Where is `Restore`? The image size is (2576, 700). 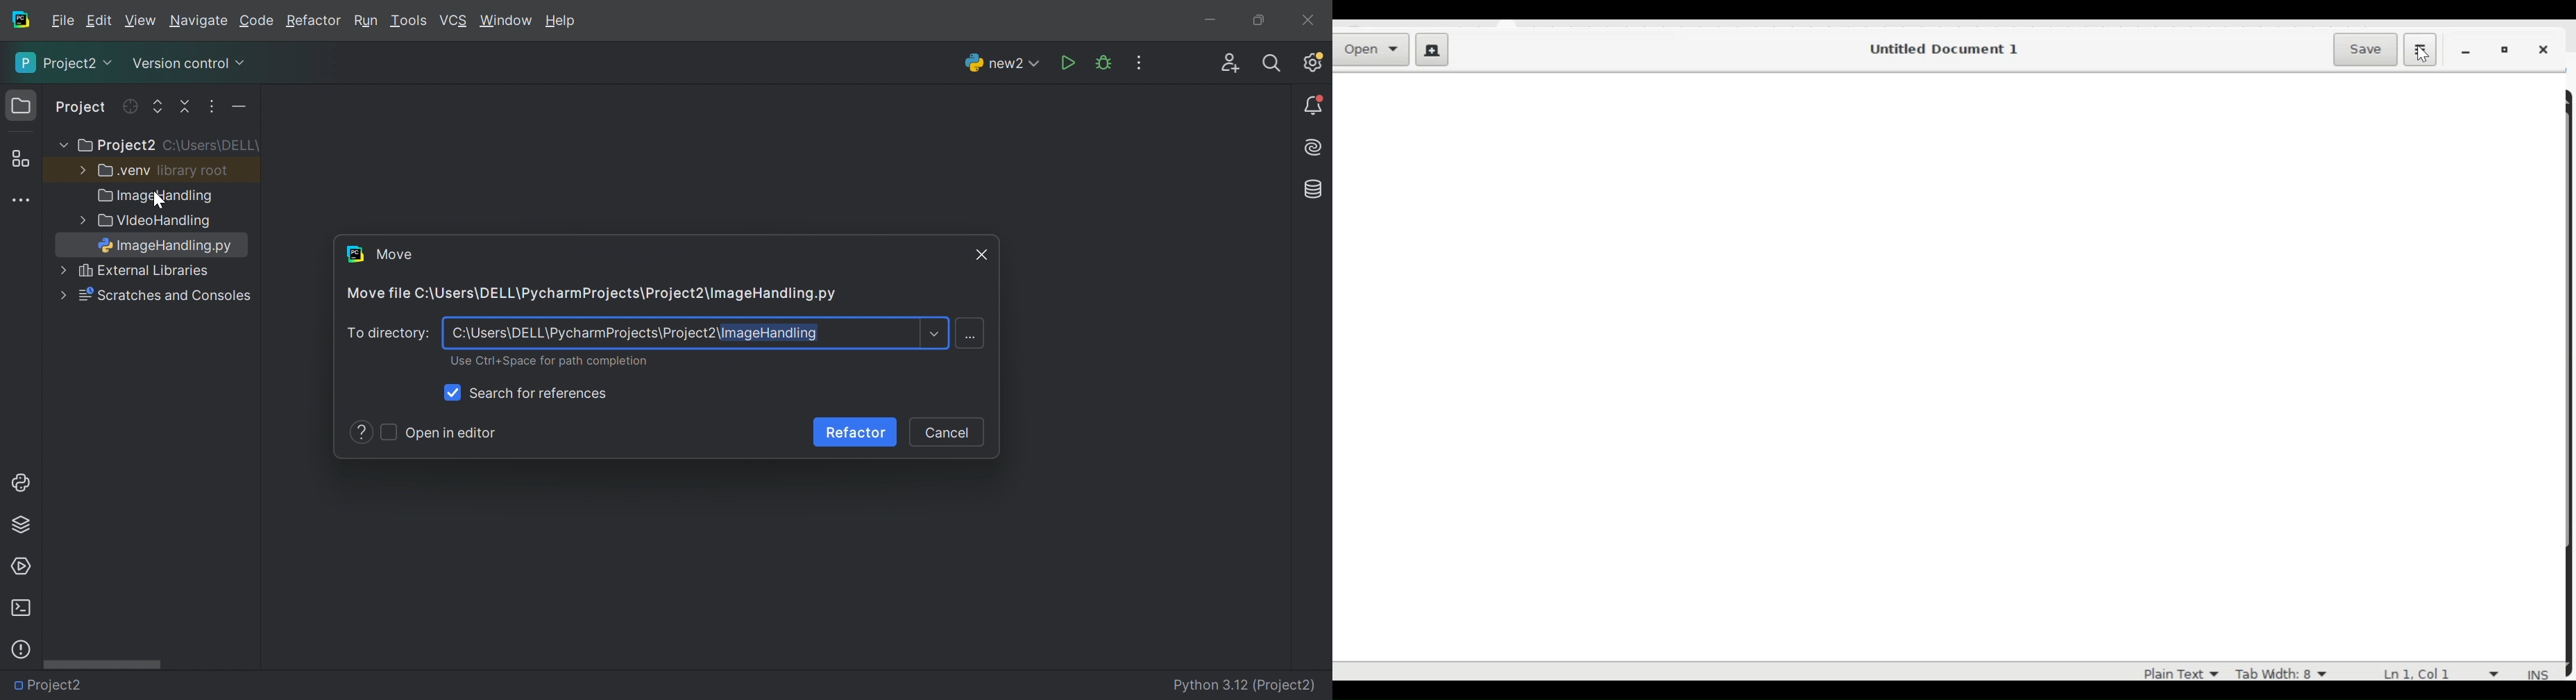 Restore is located at coordinates (2507, 51).